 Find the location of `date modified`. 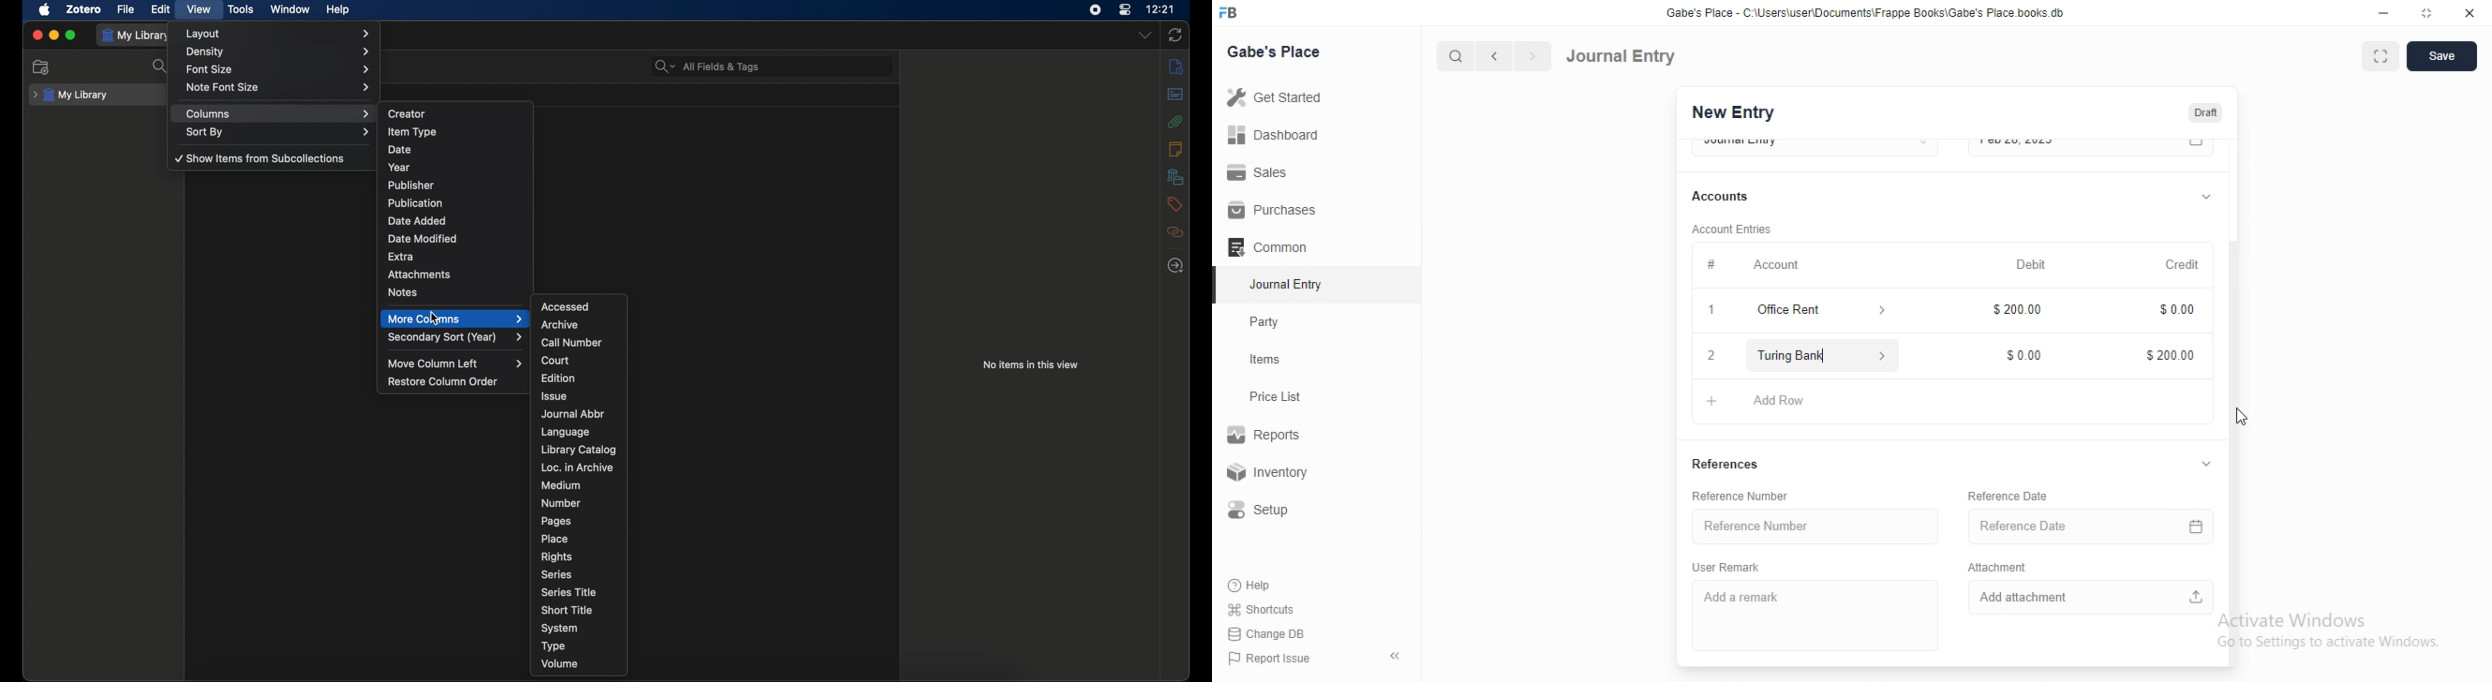

date modified is located at coordinates (423, 239).